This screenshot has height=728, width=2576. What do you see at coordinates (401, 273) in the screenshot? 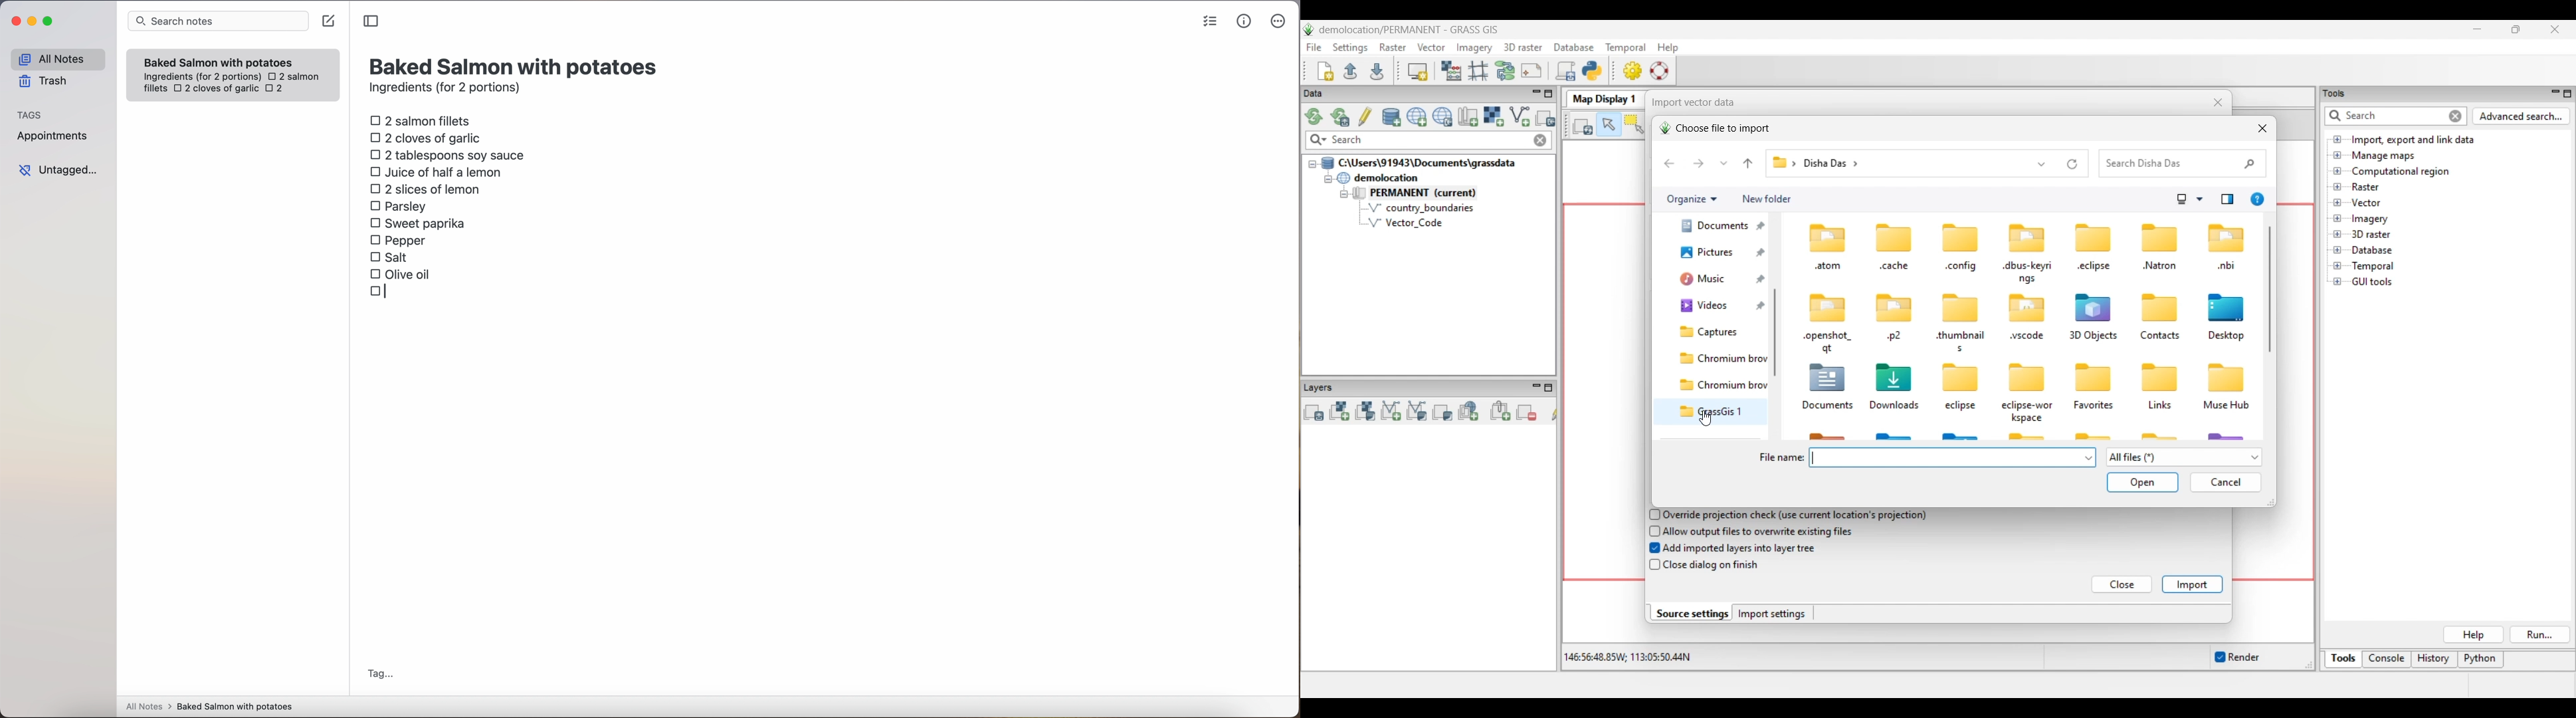
I see `olive oil` at bounding box center [401, 273].